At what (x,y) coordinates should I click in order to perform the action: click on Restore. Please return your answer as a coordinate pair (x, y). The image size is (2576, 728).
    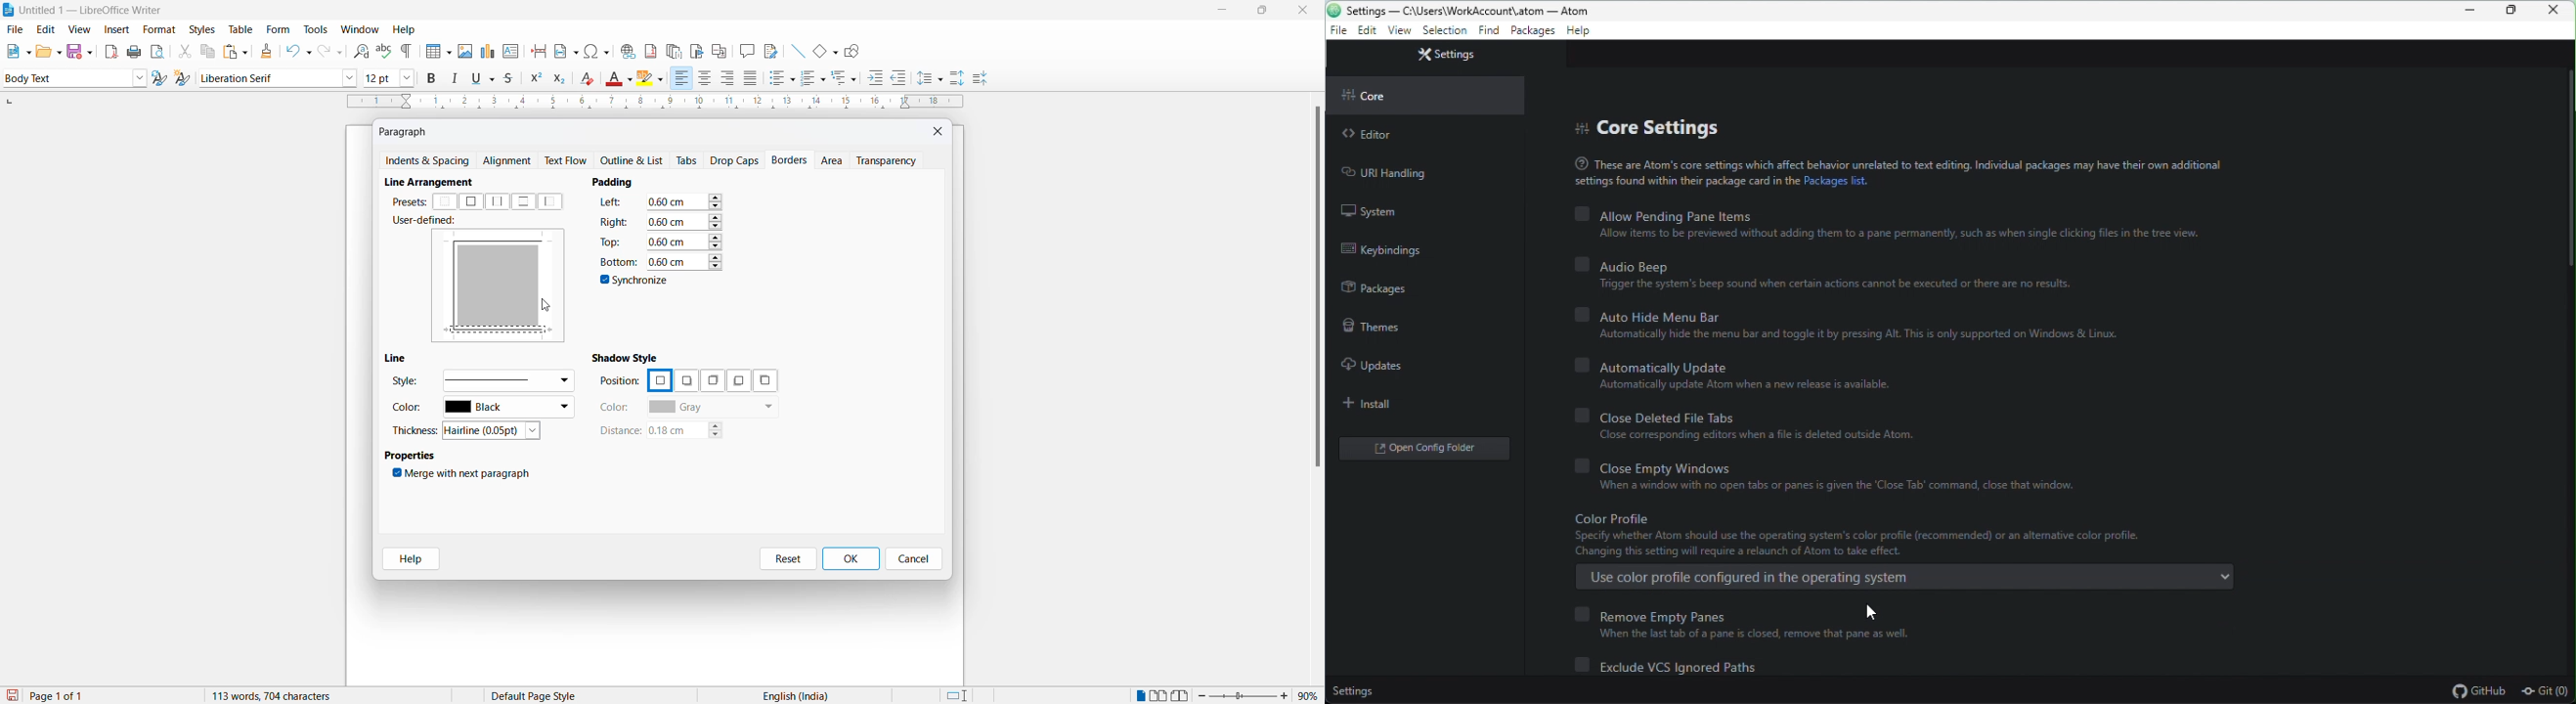
    Looking at the image, I should click on (2514, 11).